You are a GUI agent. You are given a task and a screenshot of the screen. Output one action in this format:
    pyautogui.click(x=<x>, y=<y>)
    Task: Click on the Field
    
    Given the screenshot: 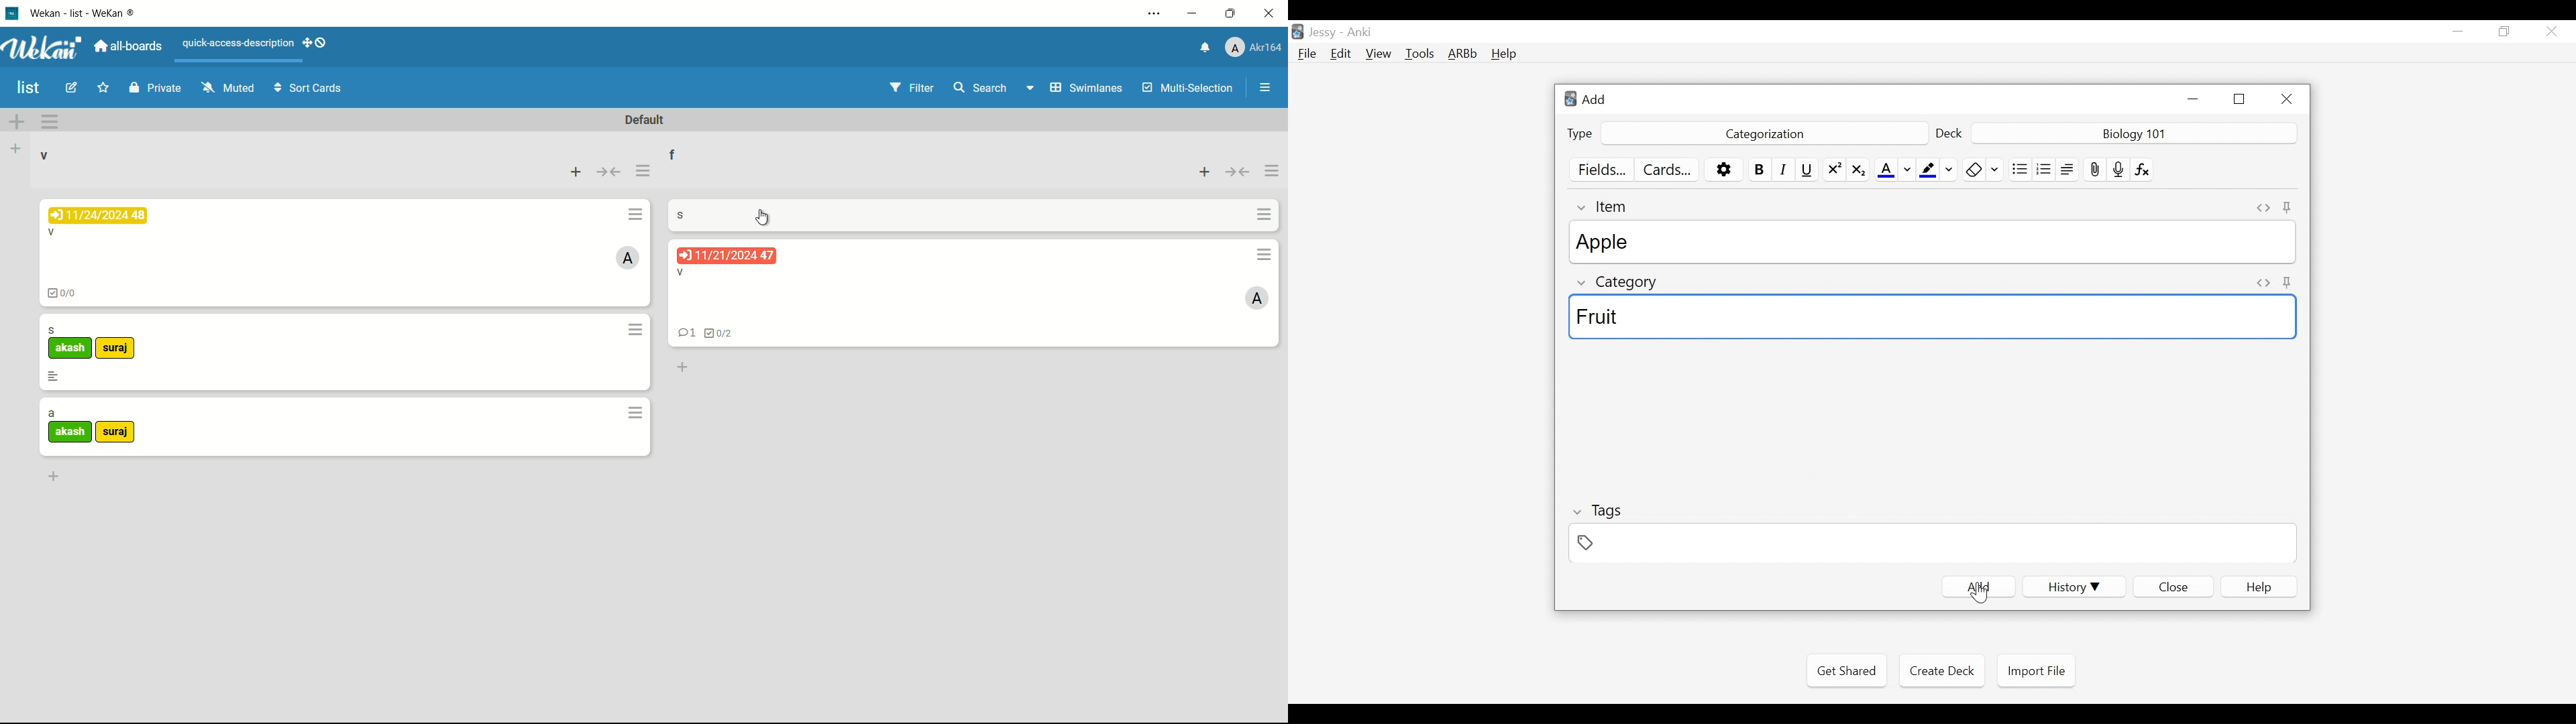 What is the action you would take?
    pyautogui.click(x=1930, y=542)
    